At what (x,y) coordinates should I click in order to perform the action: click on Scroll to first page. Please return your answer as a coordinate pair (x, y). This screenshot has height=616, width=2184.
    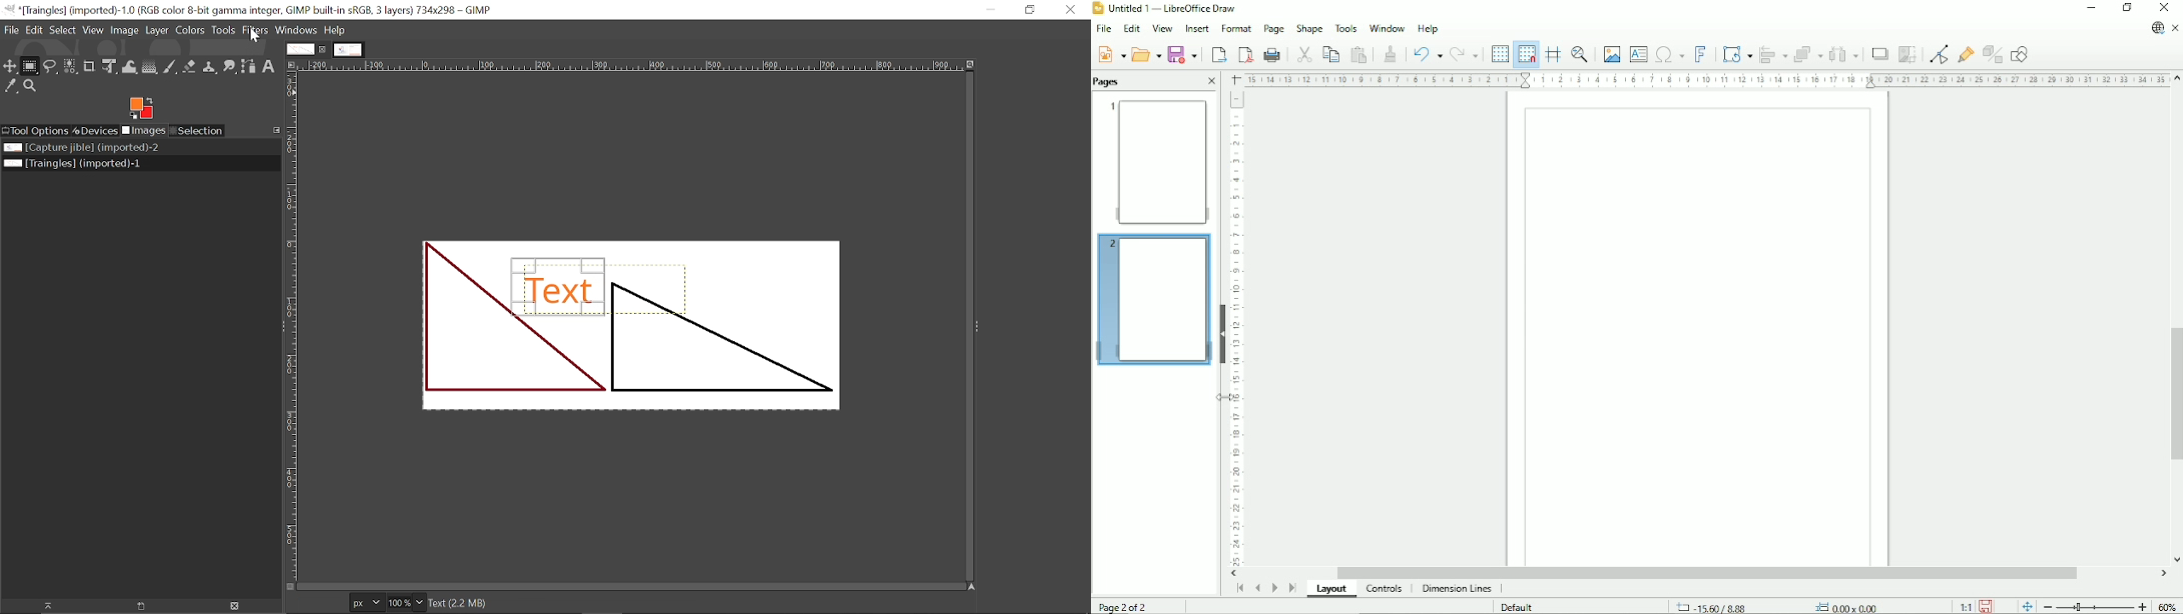
    Looking at the image, I should click on (1239, 588).